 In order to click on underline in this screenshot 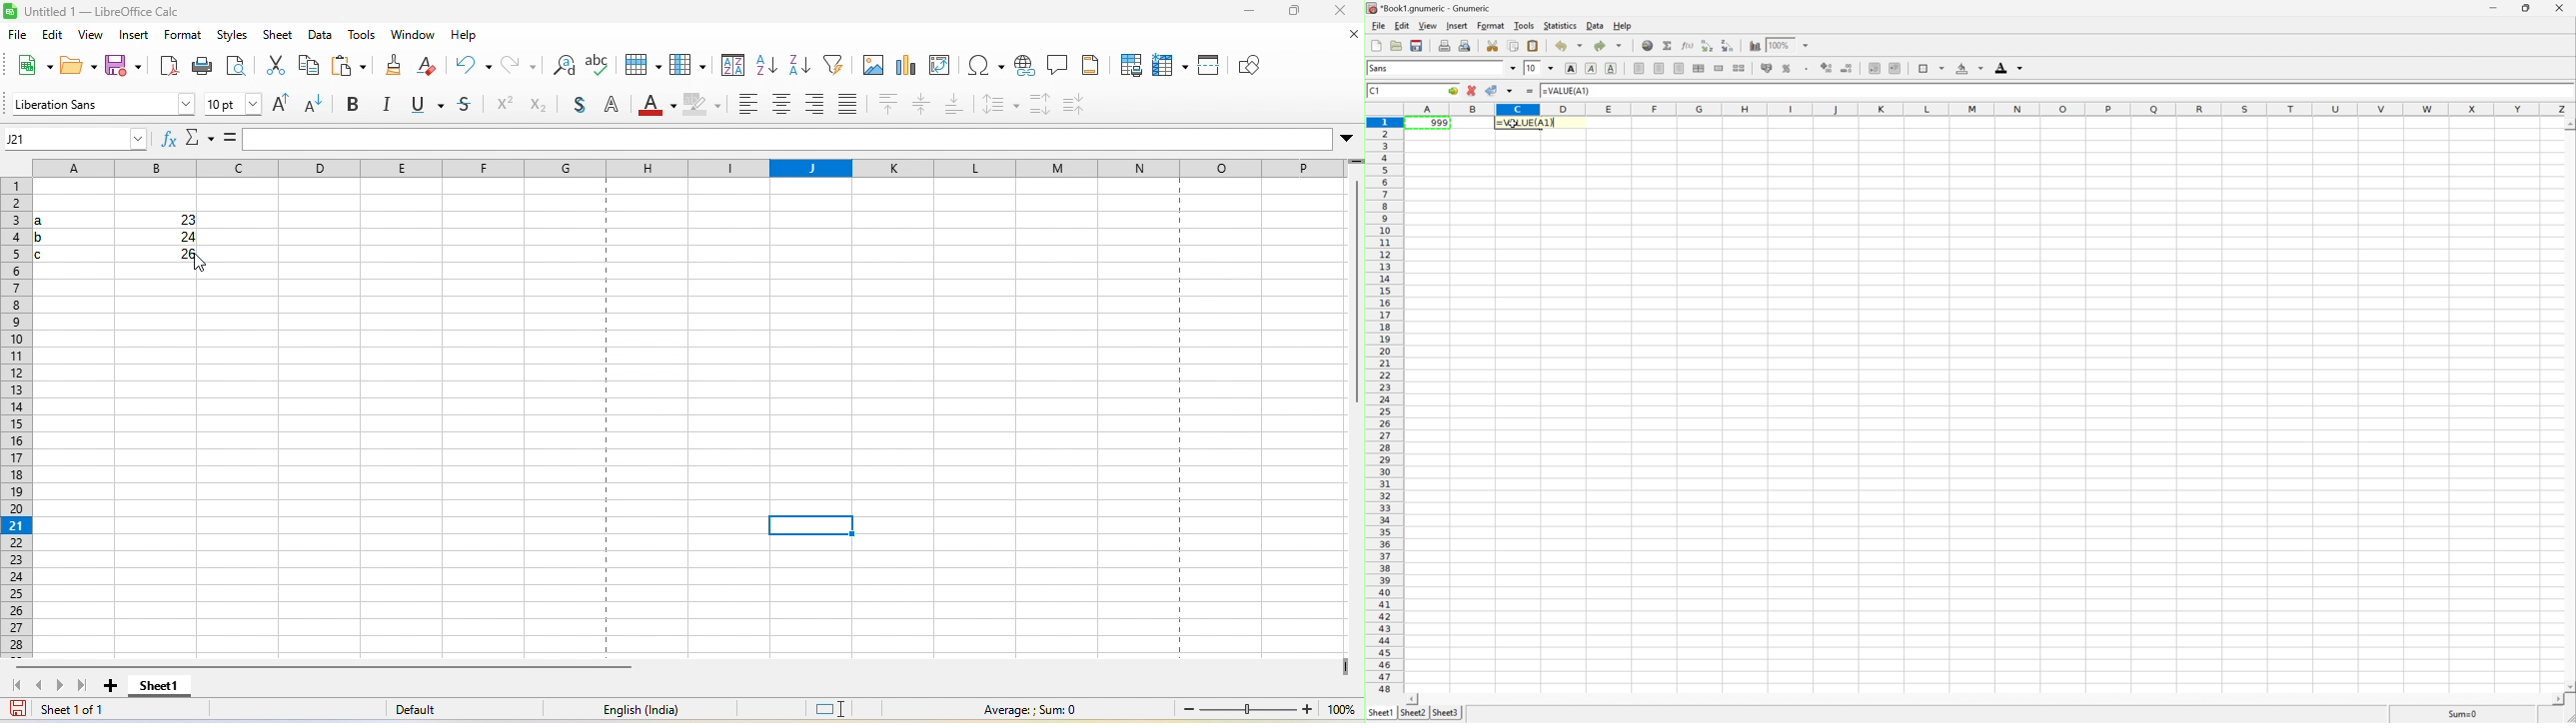, I will do `click(426, 107)`.